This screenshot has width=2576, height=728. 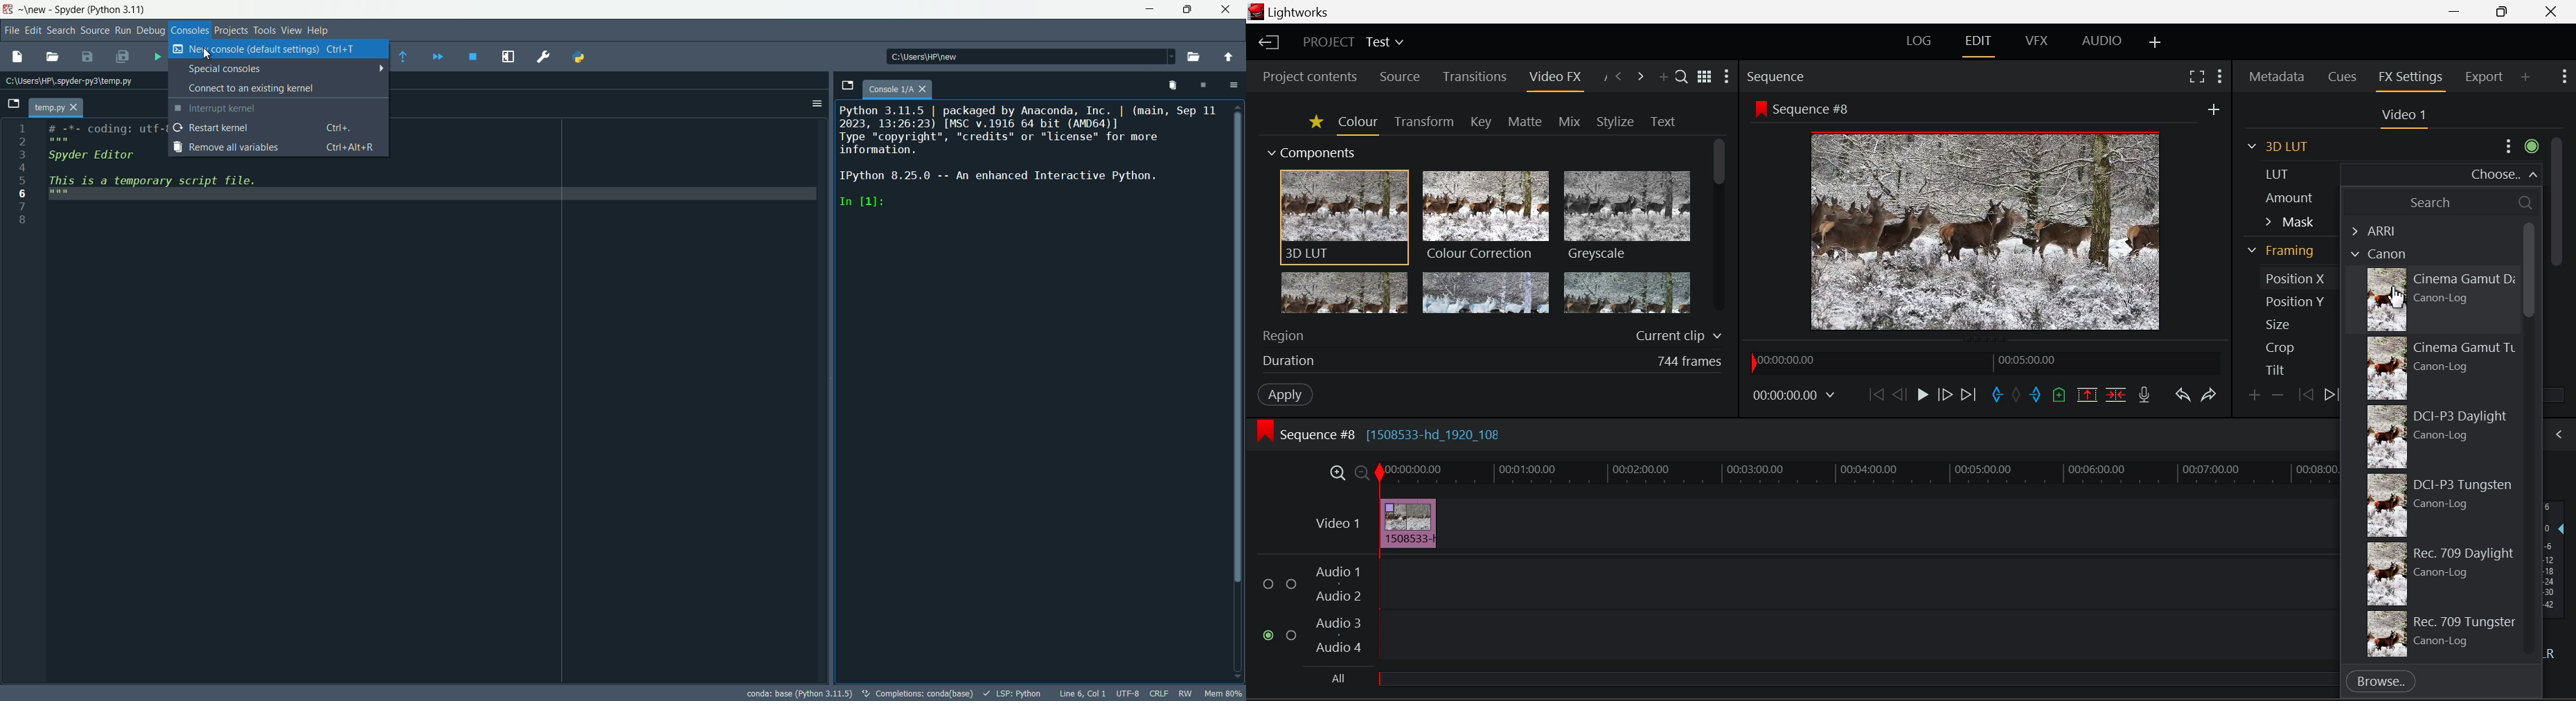 What do you see at coordinates (274, 148) in the screenshot?
I see `remove all variables` at bounding box center [274, 148].